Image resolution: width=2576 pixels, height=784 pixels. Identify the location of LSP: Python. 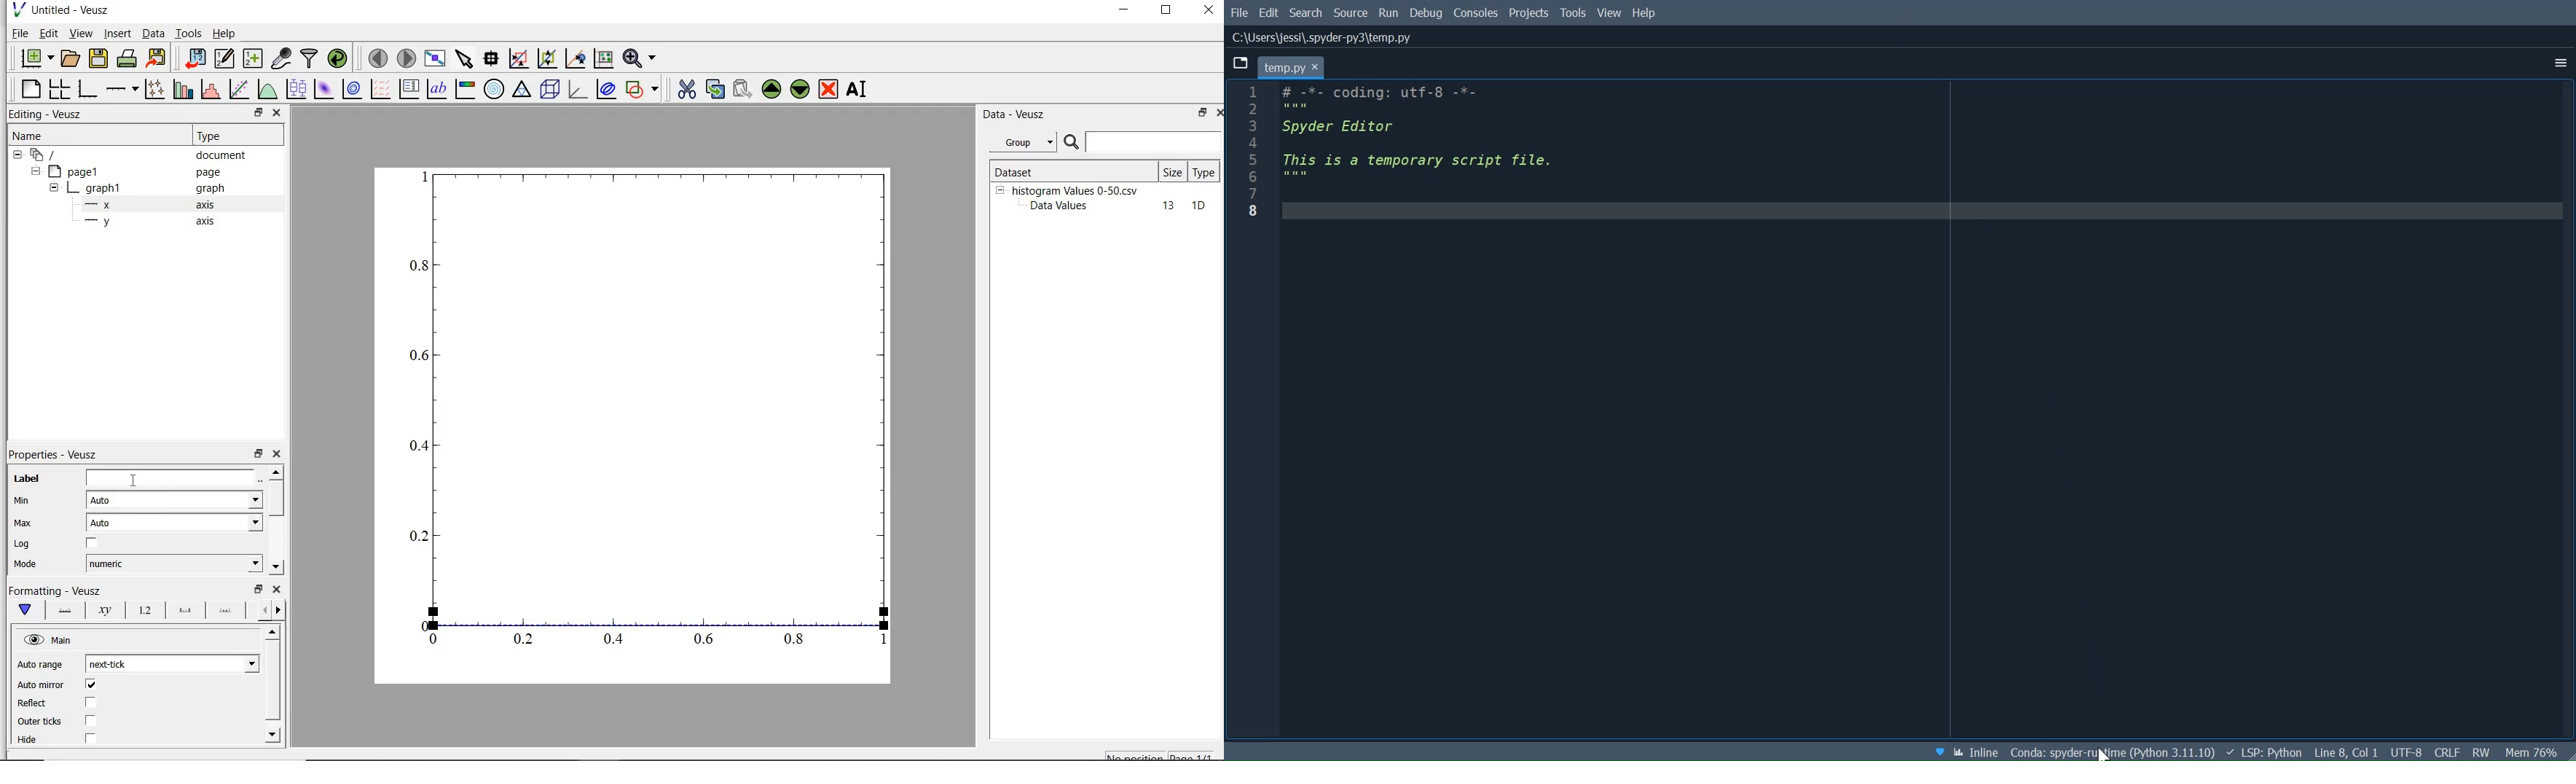
(2265, 753).